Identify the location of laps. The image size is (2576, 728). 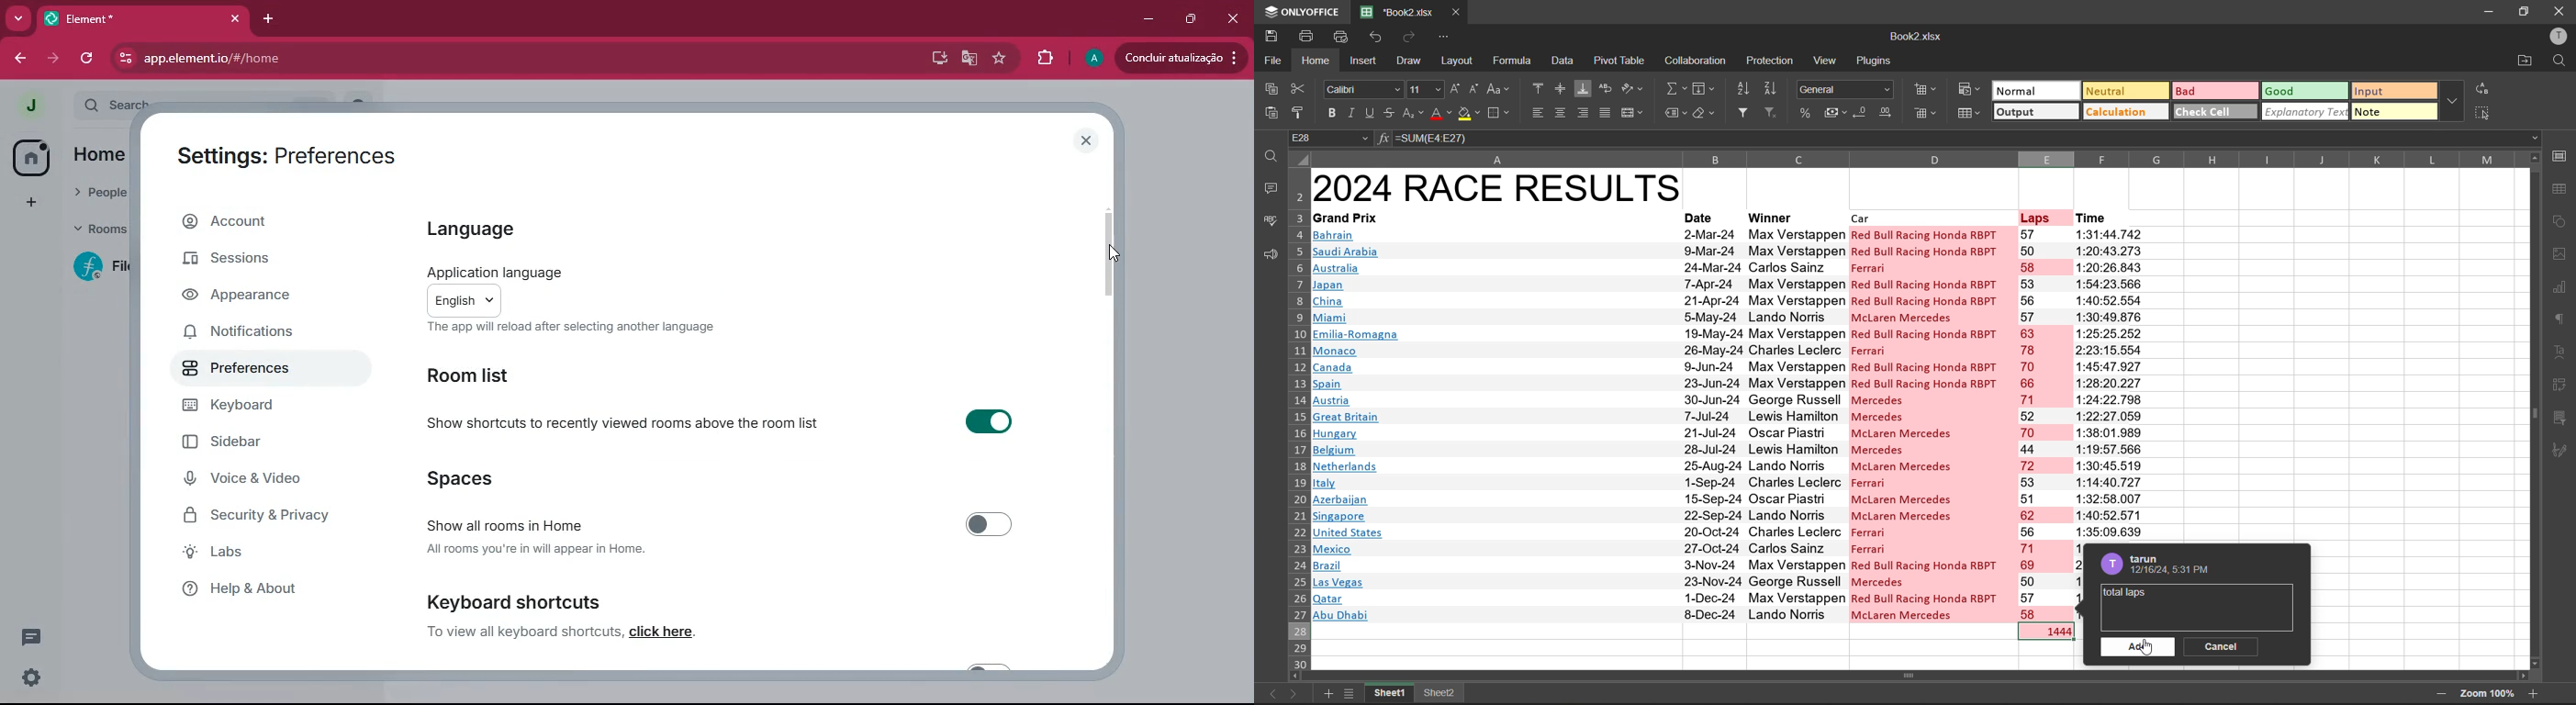
(2044, 424).